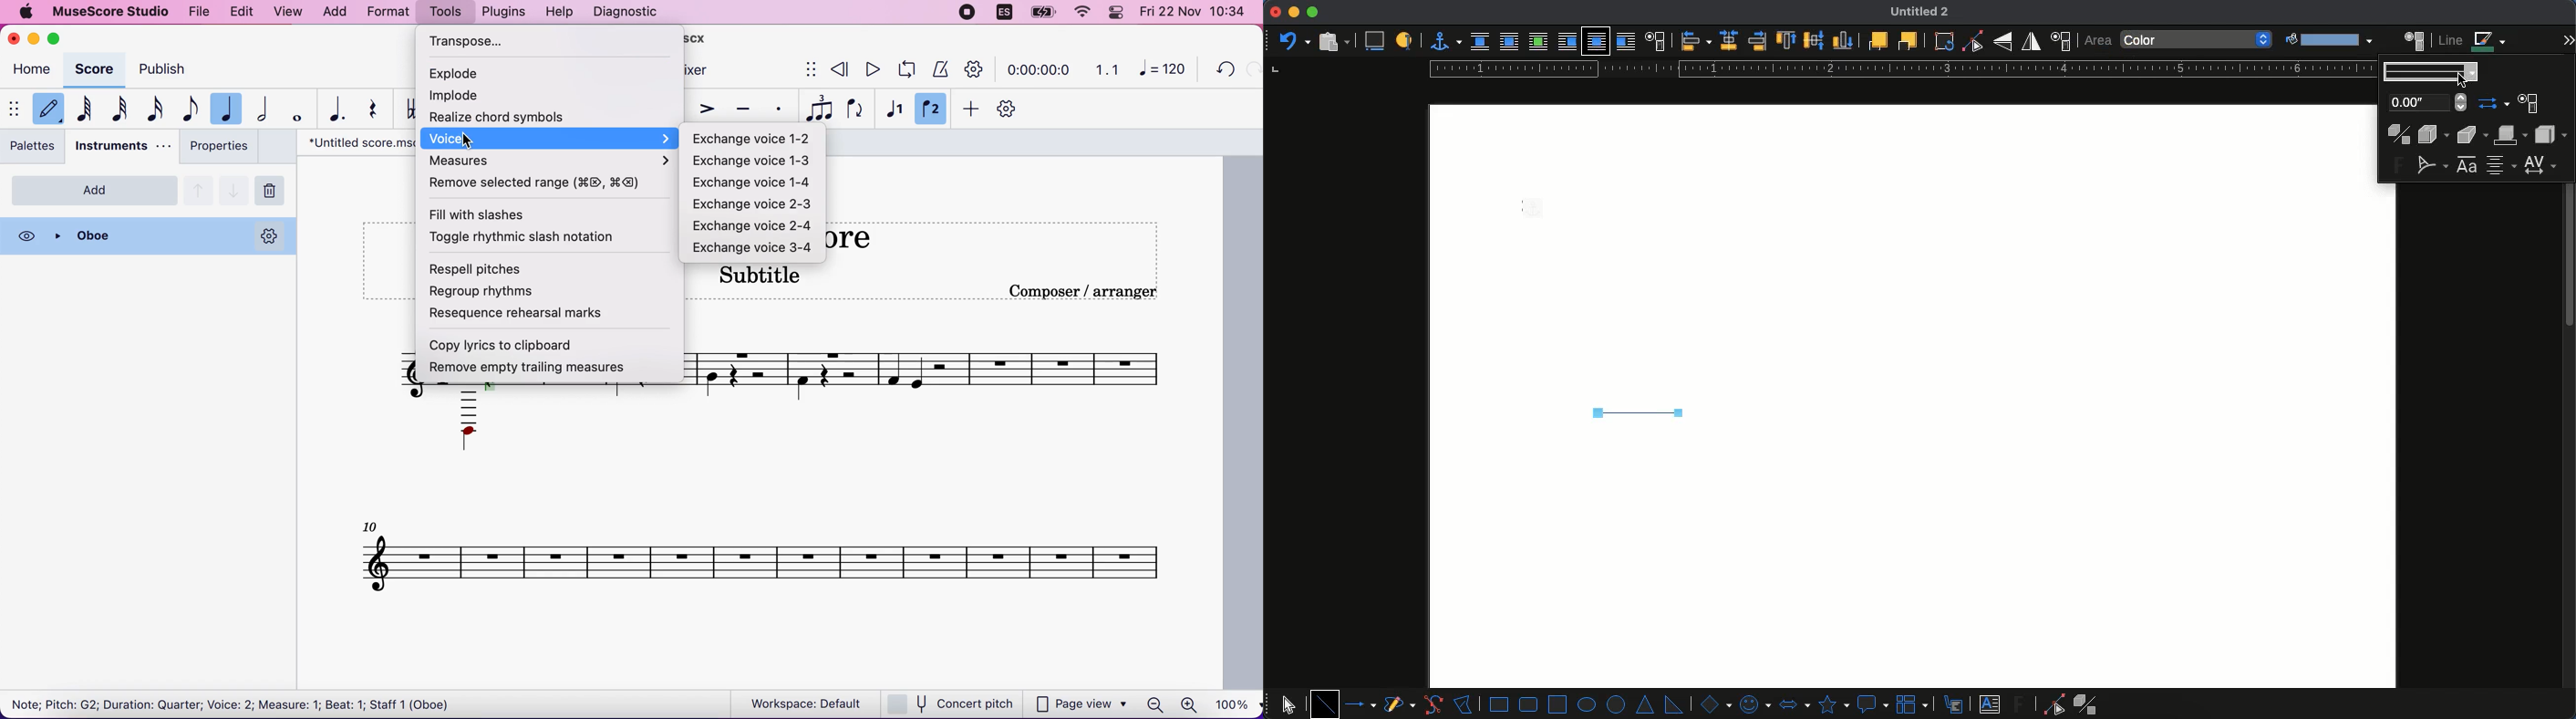 The width and height of the screenshot is (2576, 728). Describe the element at coordinates (2198, 40) in the screenshot. I see `color` at that location.